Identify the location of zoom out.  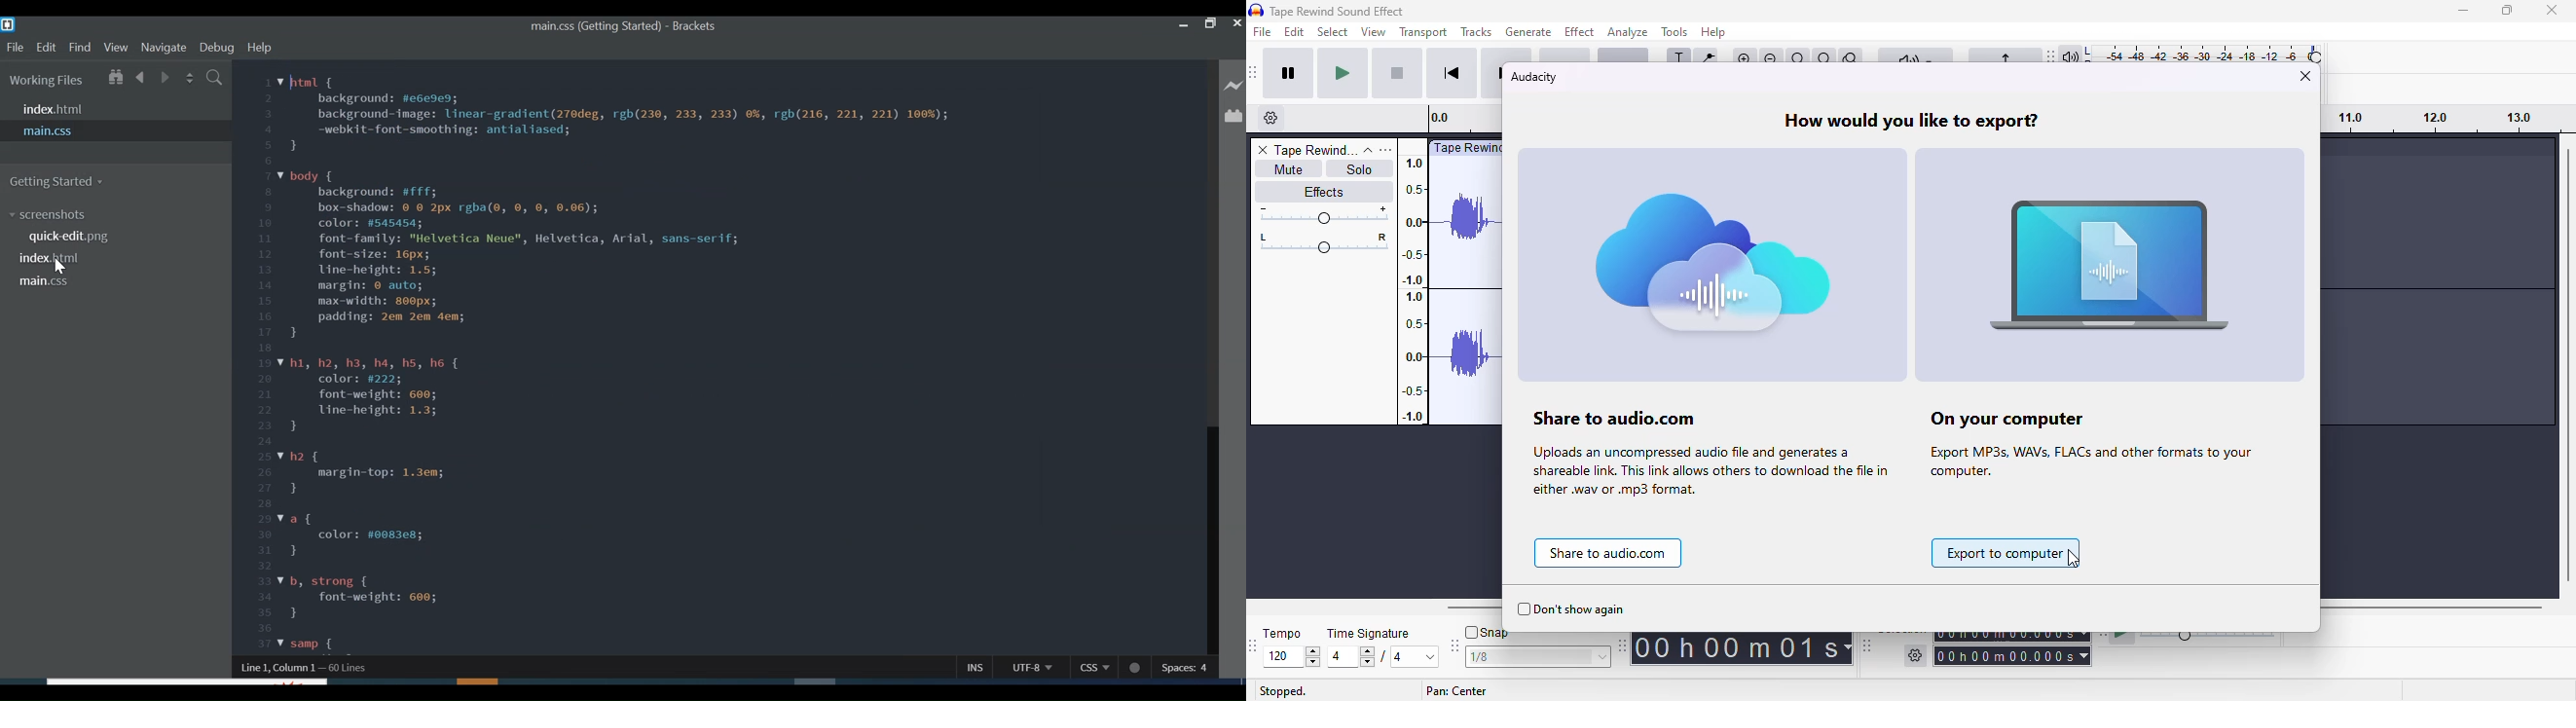
(1772, 59).